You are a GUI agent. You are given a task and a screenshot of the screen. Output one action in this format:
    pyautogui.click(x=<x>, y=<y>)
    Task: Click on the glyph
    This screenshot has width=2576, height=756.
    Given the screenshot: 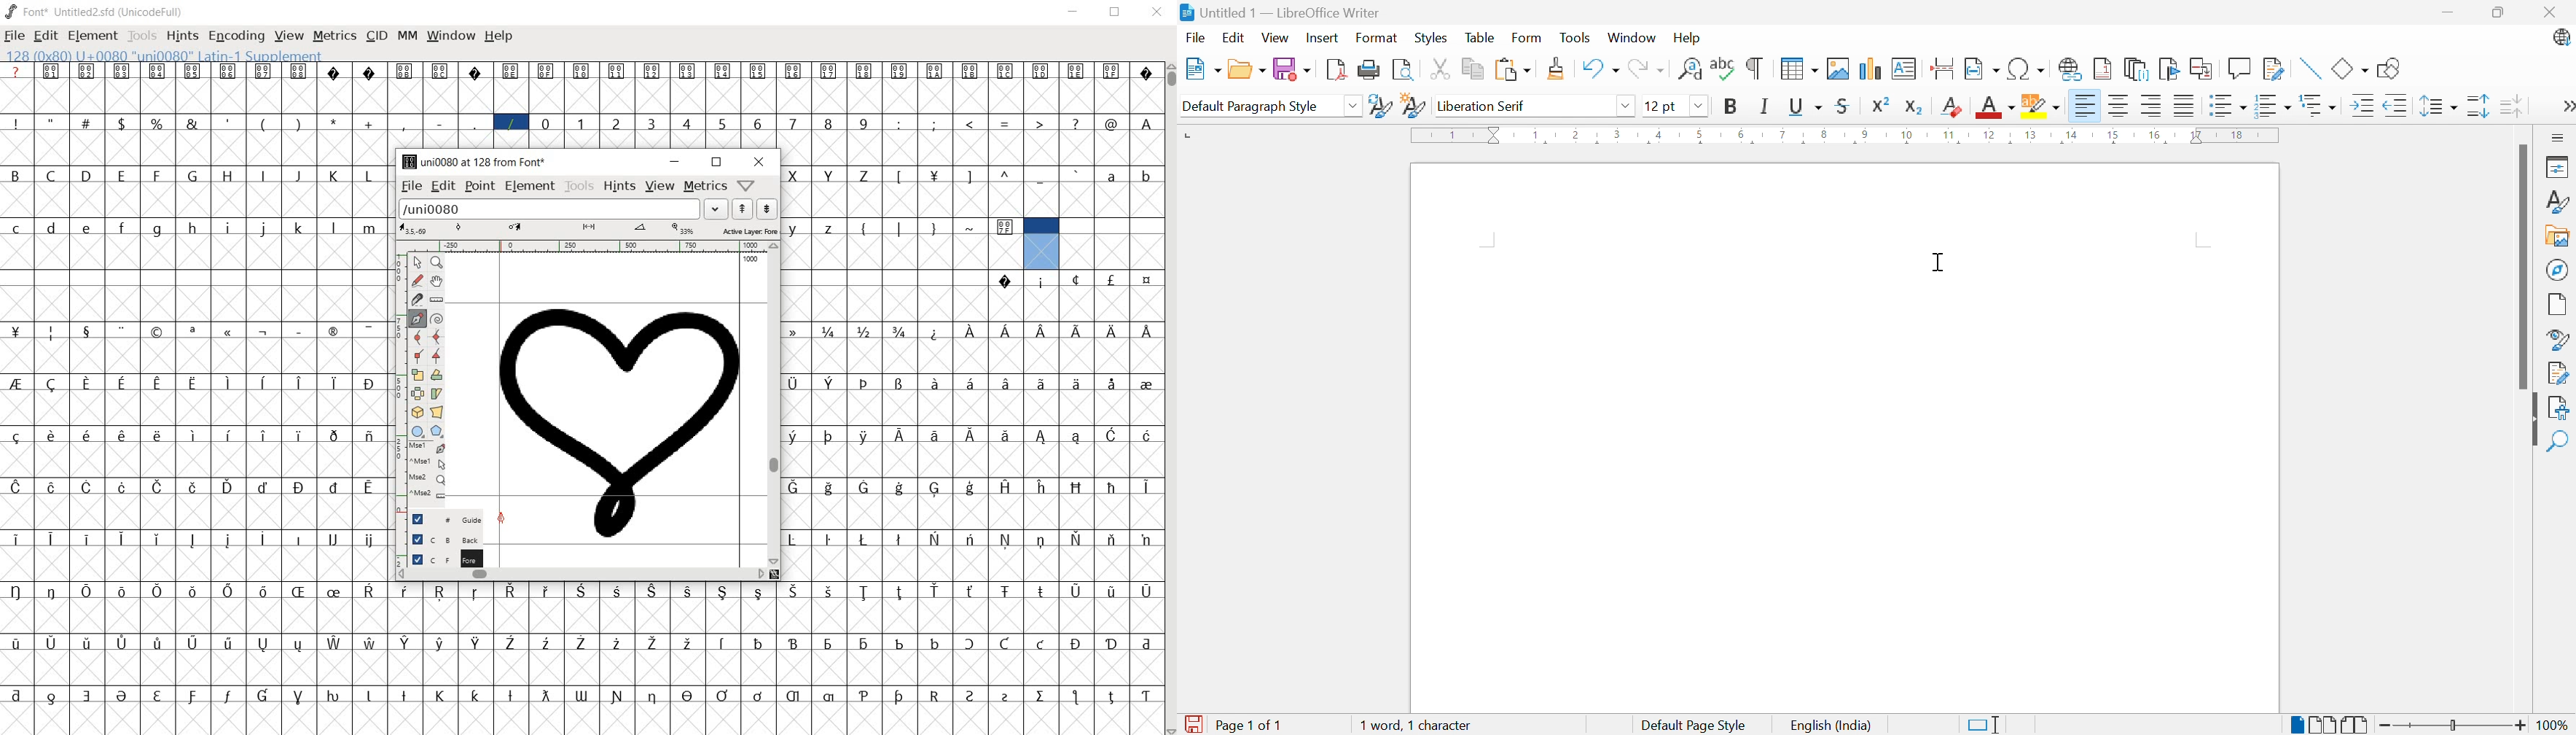 What is the action you would take?
    pyautogui.click(x=299, y=697)
    